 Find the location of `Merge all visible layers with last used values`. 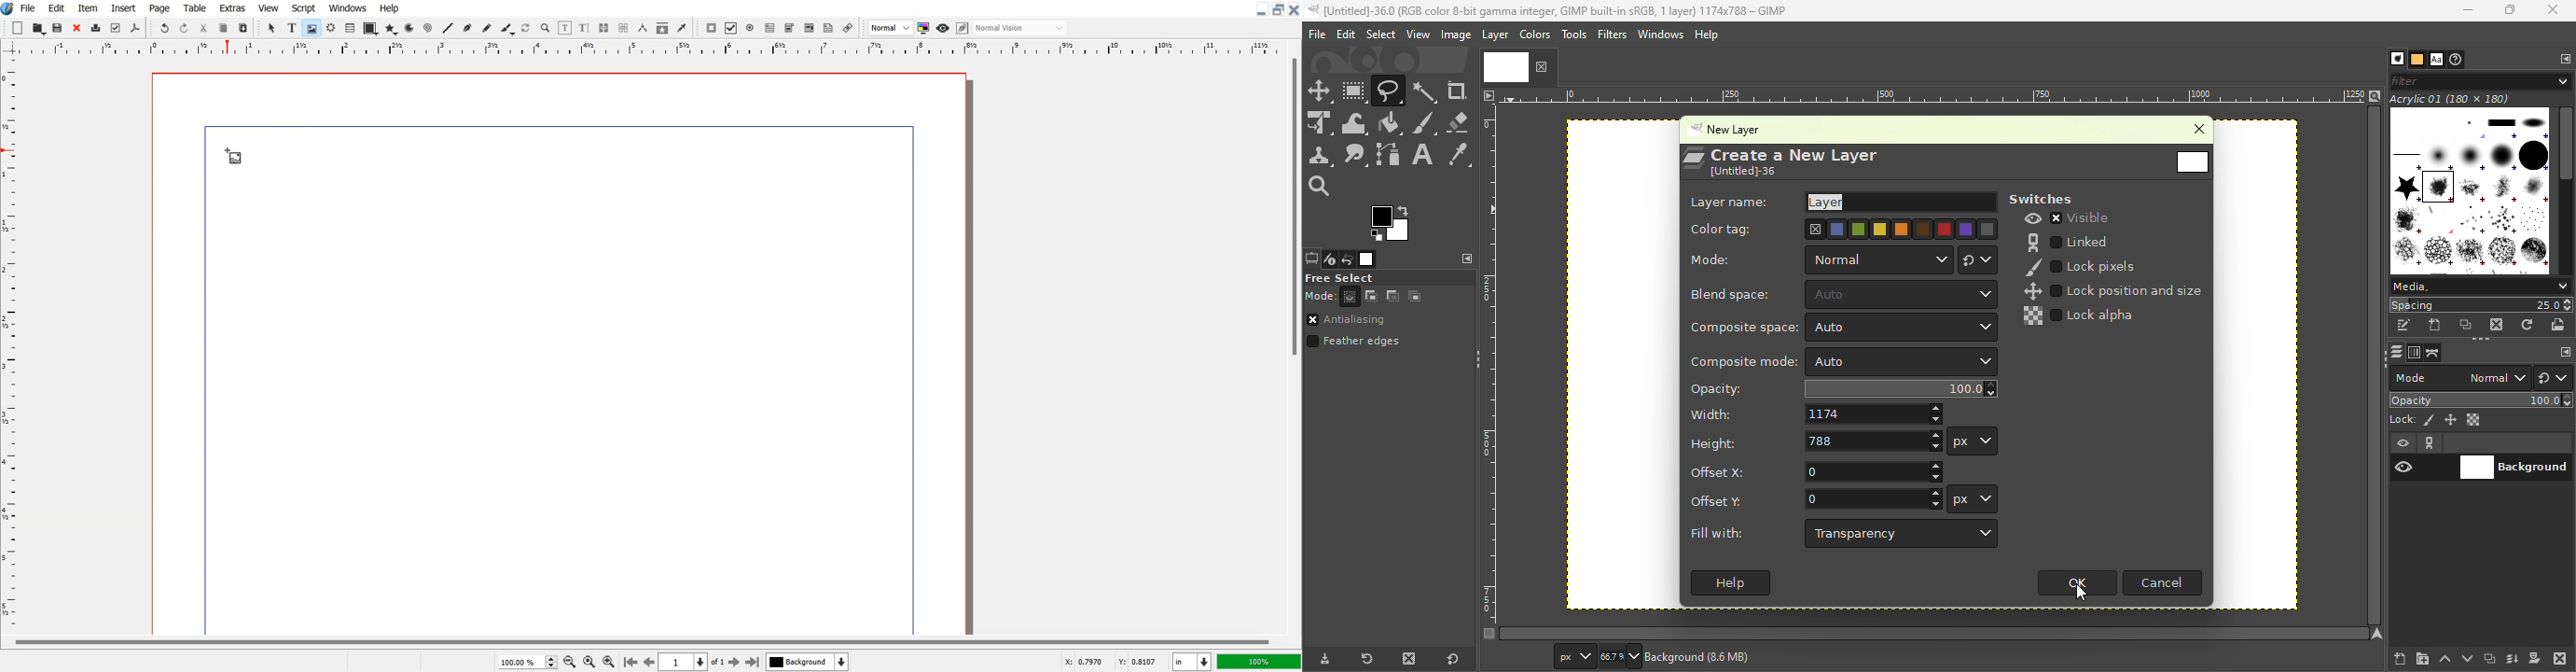

Merge all visible layers with last used values is located at coordinates (2514, 659).